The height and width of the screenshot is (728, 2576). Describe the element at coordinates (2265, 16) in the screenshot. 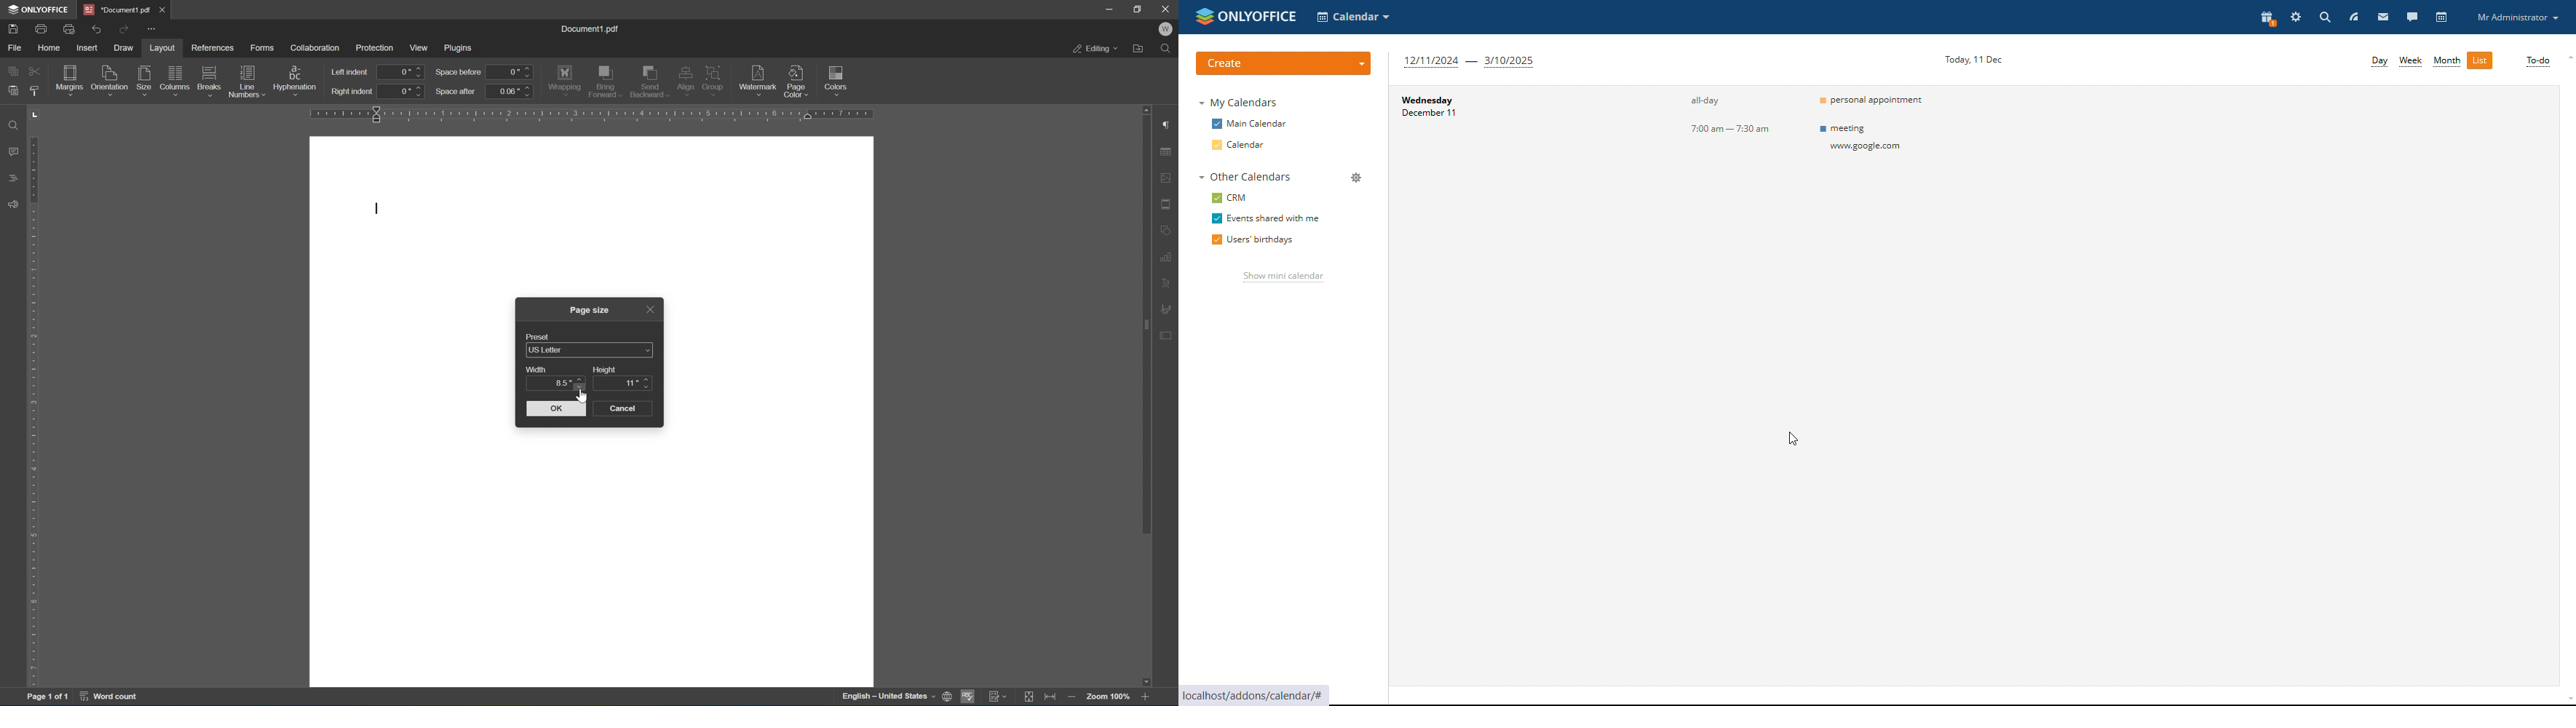

I see `present` at that location.